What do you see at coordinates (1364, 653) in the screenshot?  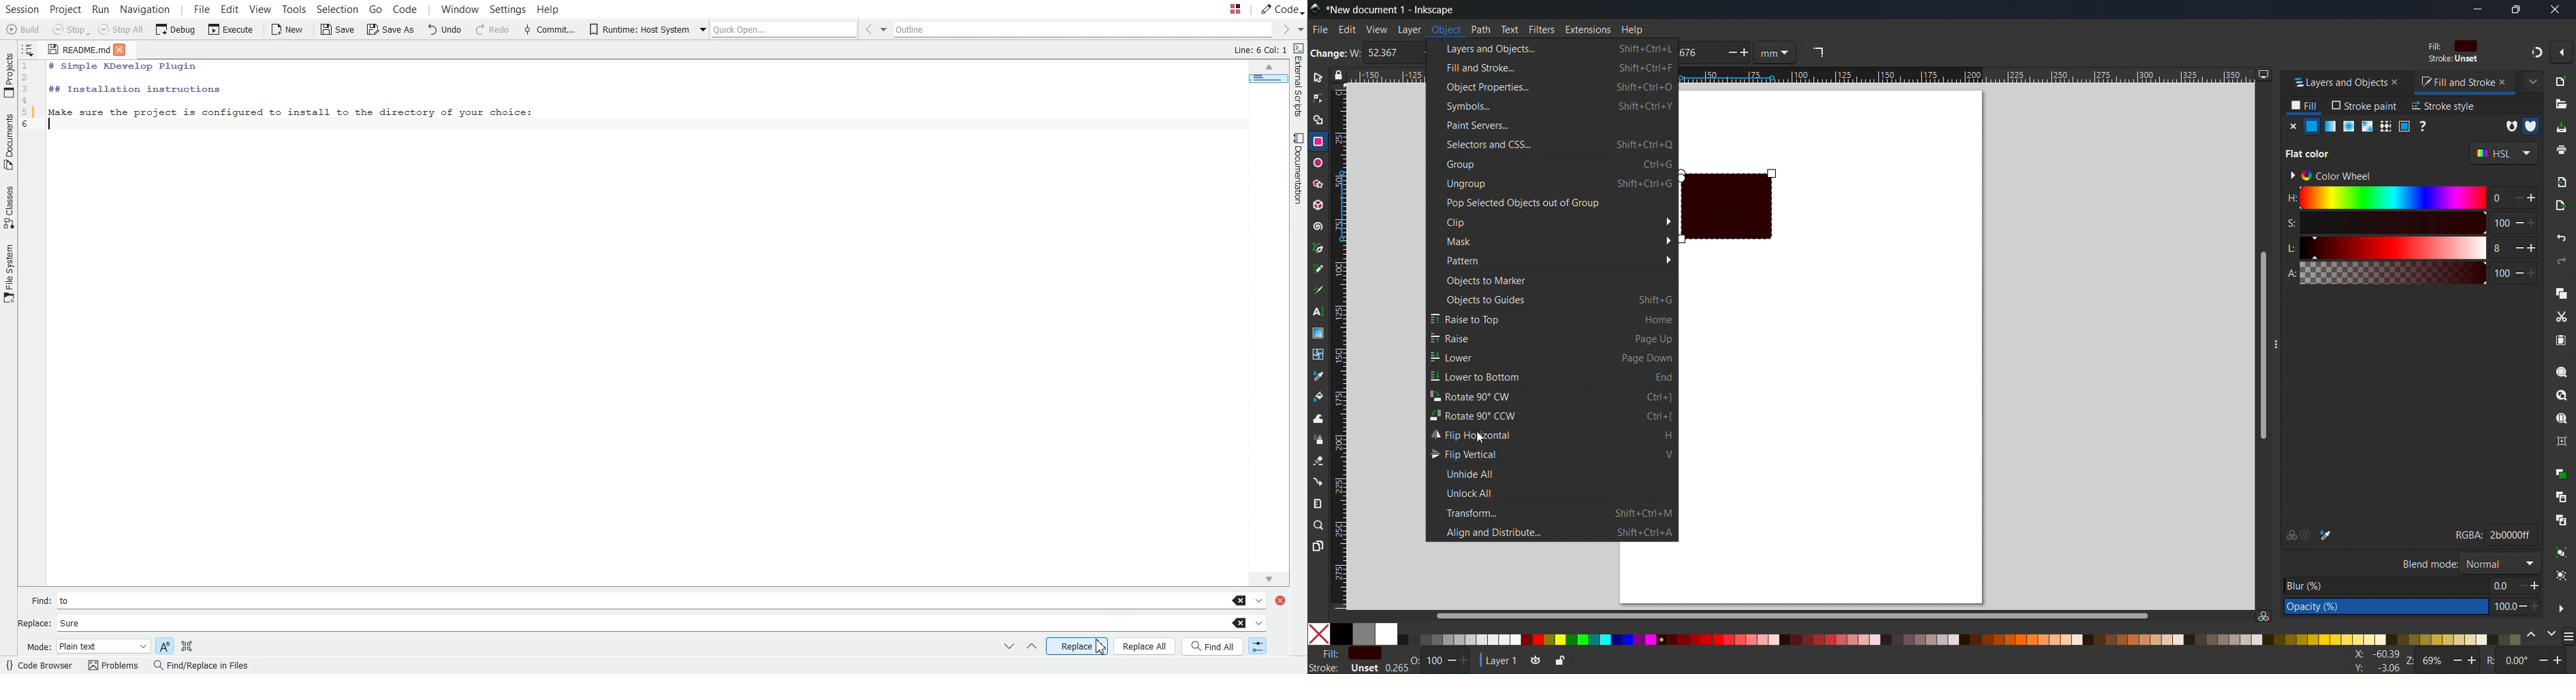 I see `Flat color` at bounding box center [1364, 653].